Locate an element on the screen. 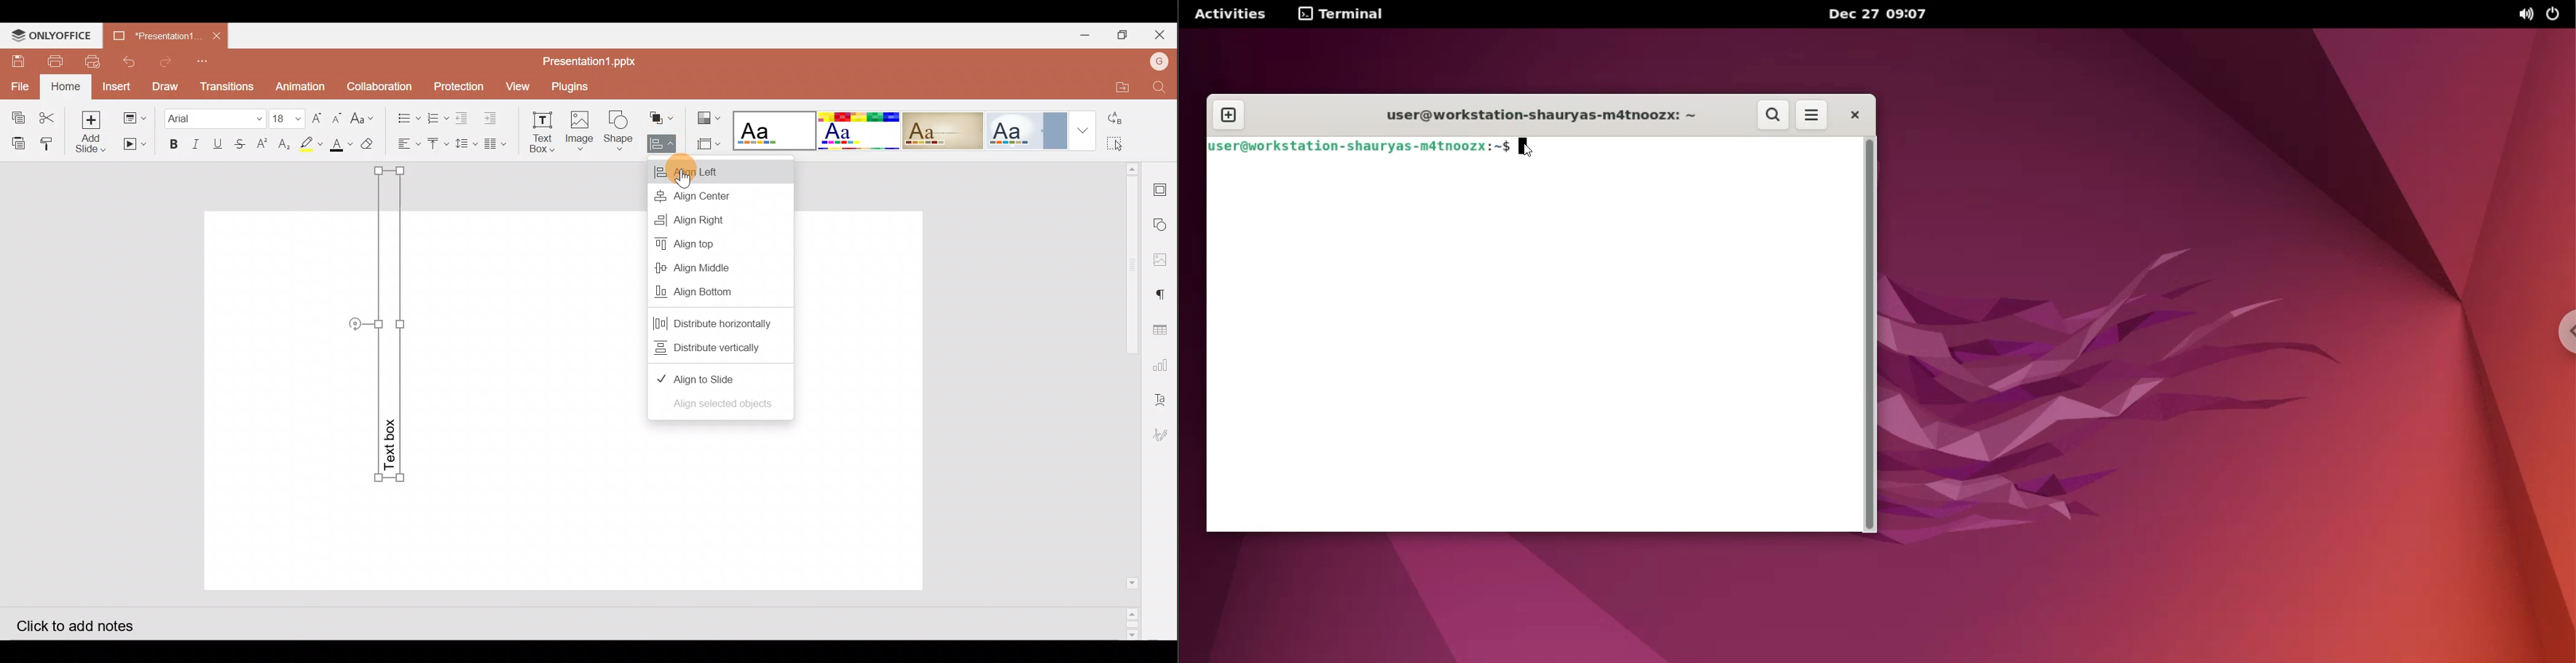  Start slideshow is located at coordinates (134, 144).